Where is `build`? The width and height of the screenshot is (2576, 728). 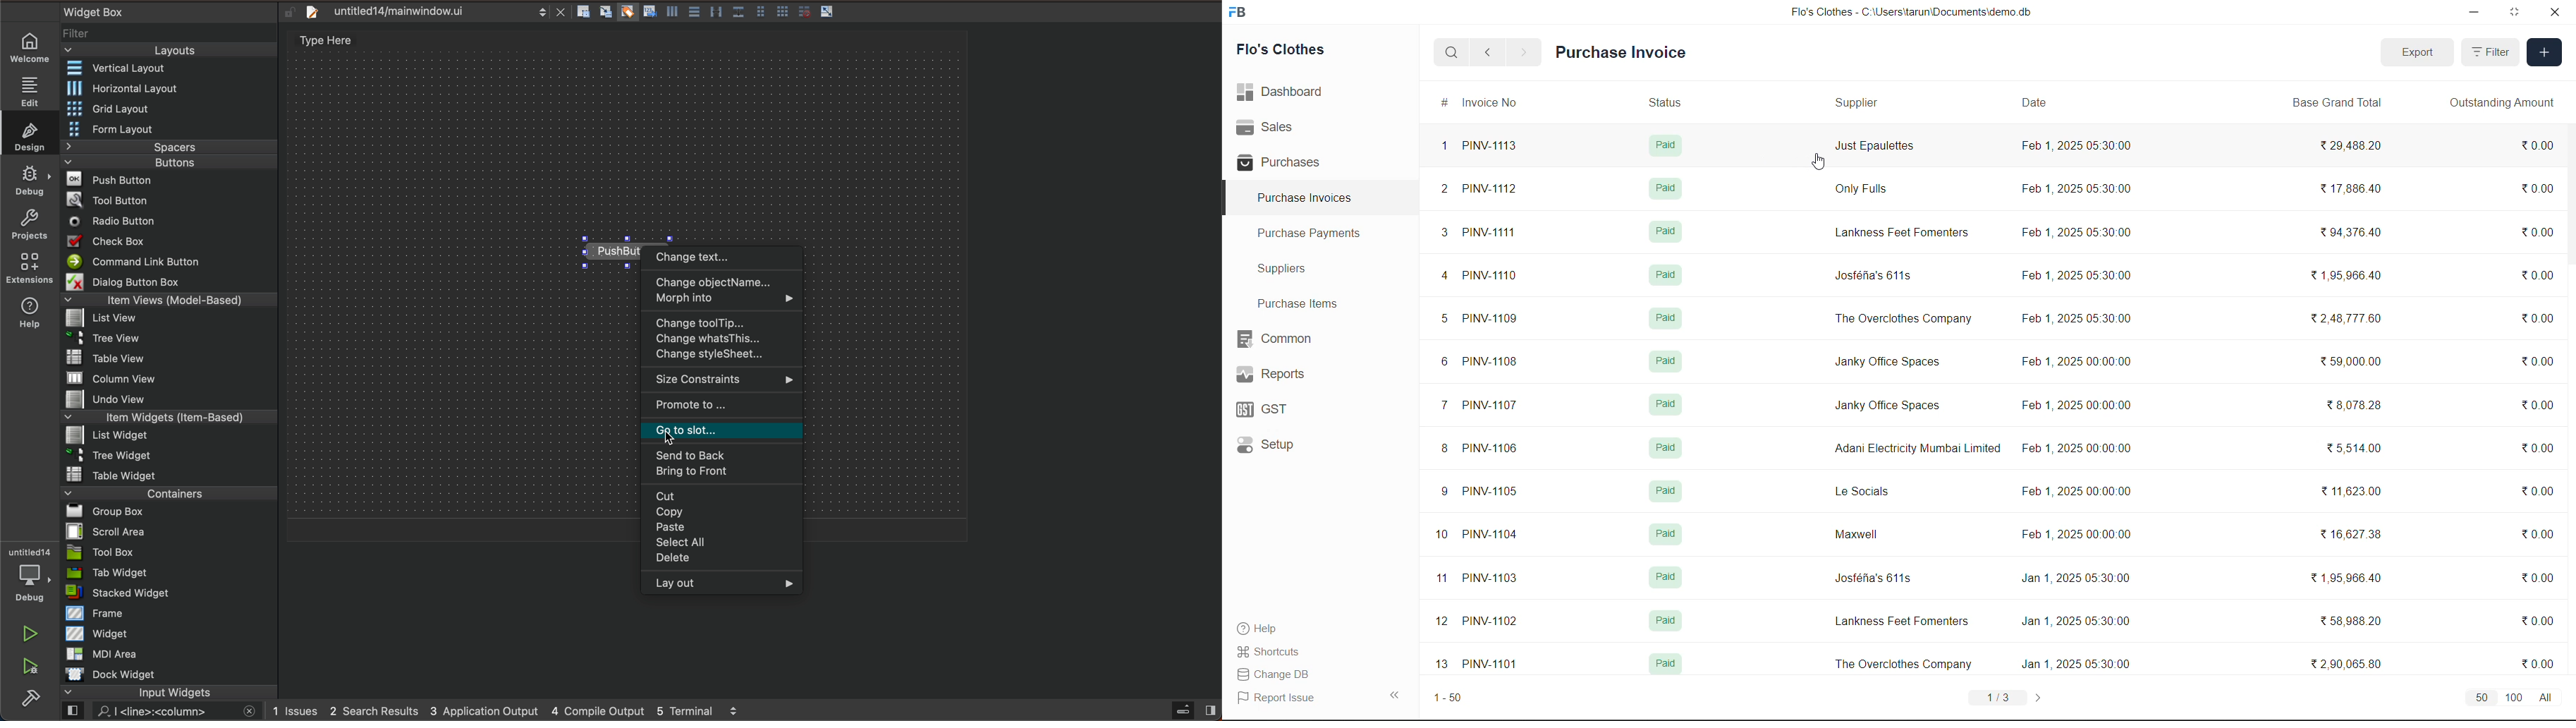 build is located at coordinates (28, 702).